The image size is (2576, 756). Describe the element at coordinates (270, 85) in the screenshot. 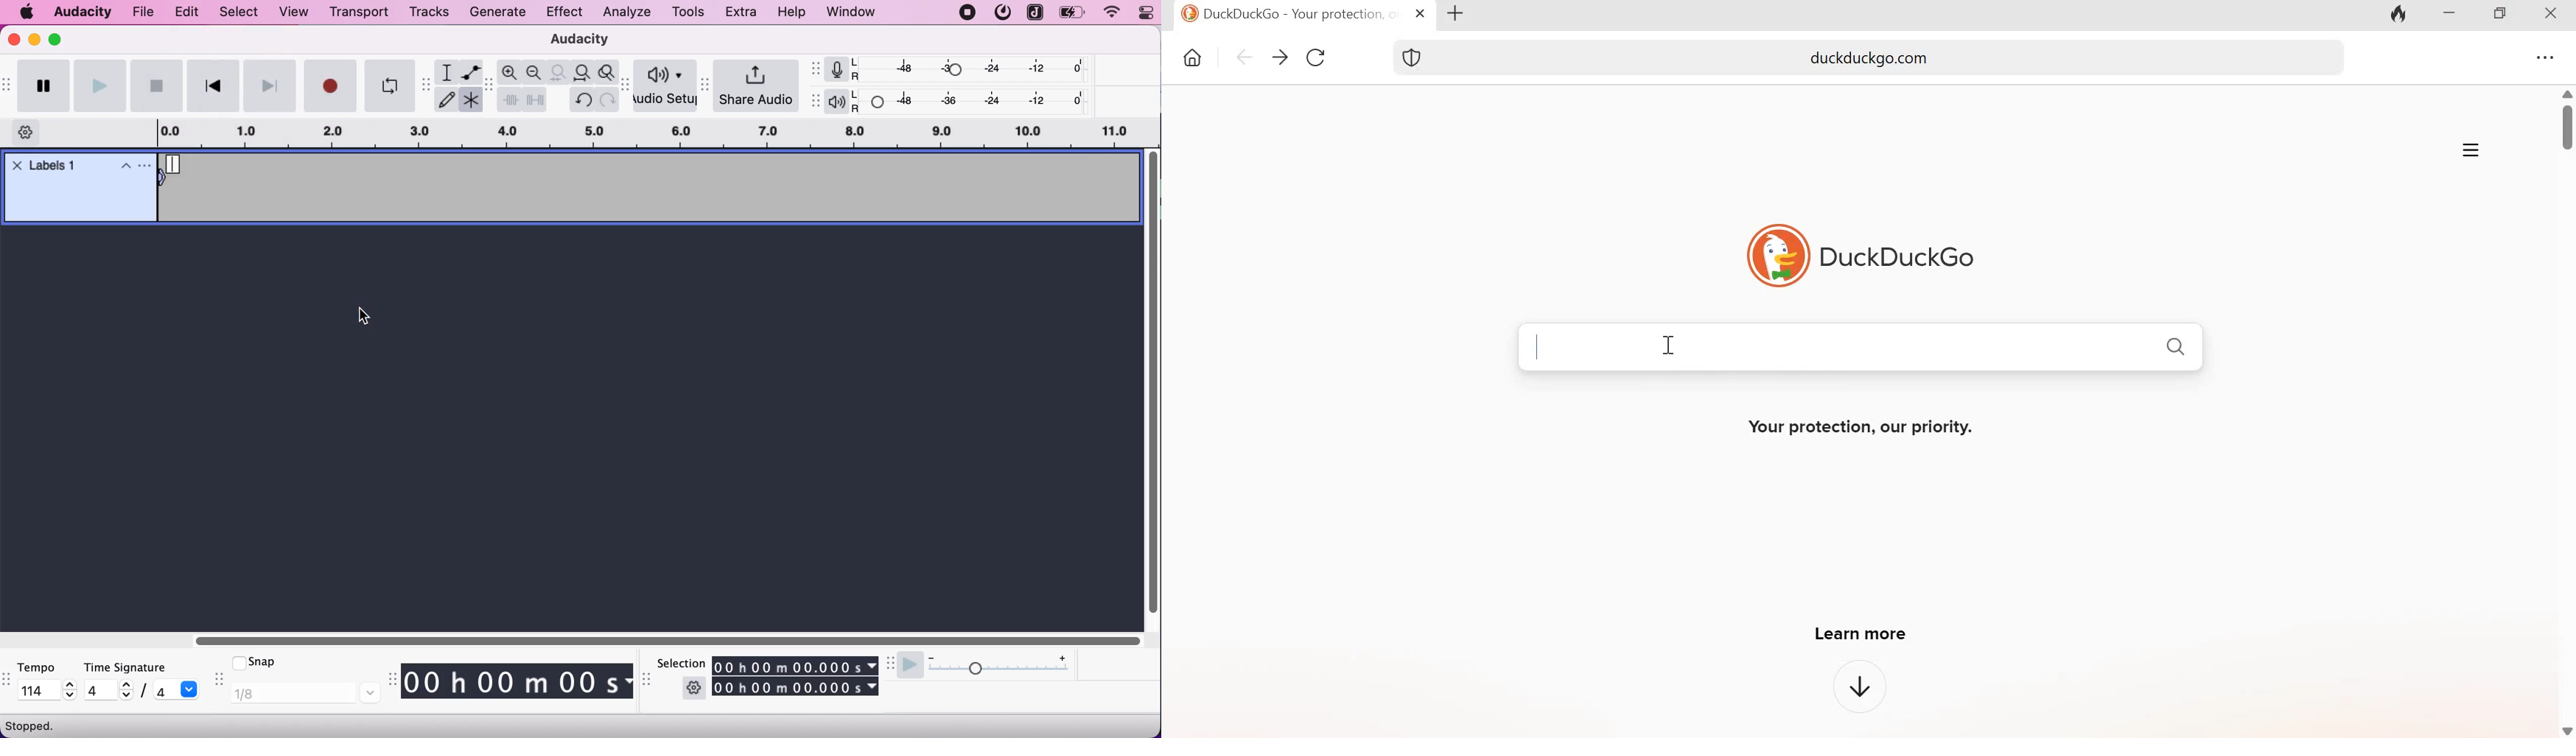

I see `skip to end` at that location.